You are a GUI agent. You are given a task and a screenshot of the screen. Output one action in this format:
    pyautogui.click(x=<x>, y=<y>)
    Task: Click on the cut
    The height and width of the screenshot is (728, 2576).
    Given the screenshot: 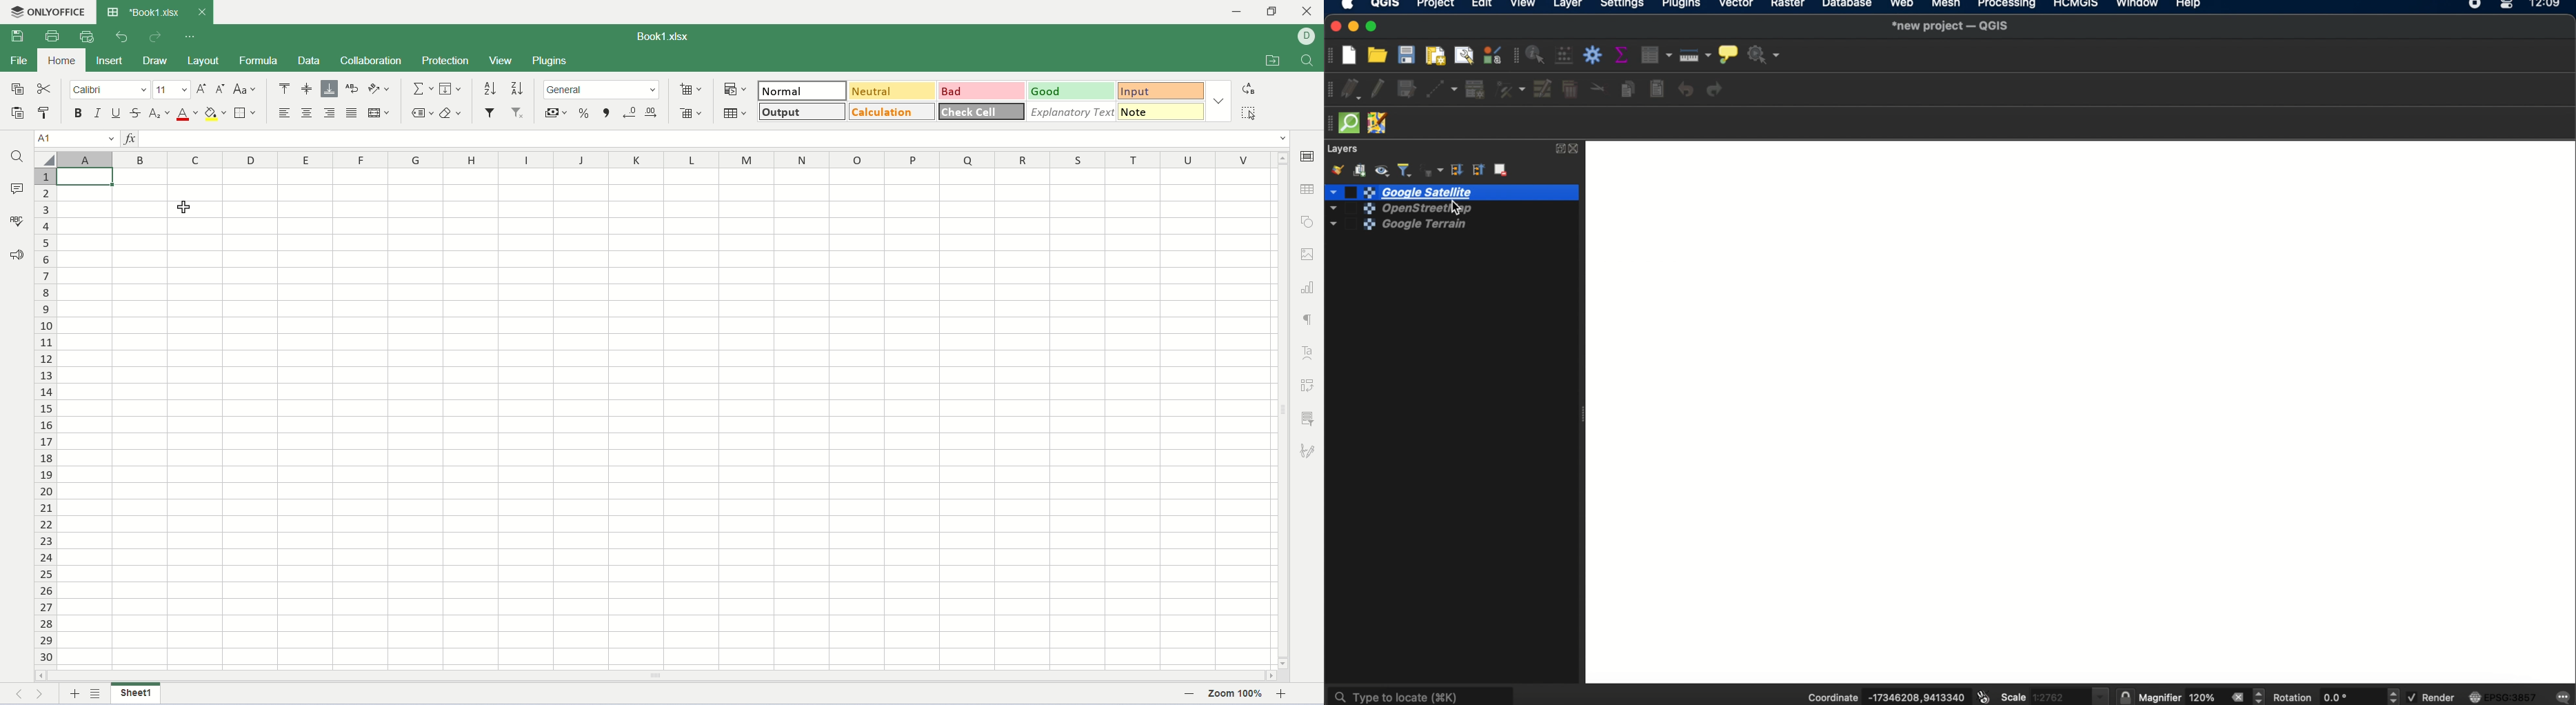 What is the action you would take?
    pyautogui.click(x=45, y=90)
    